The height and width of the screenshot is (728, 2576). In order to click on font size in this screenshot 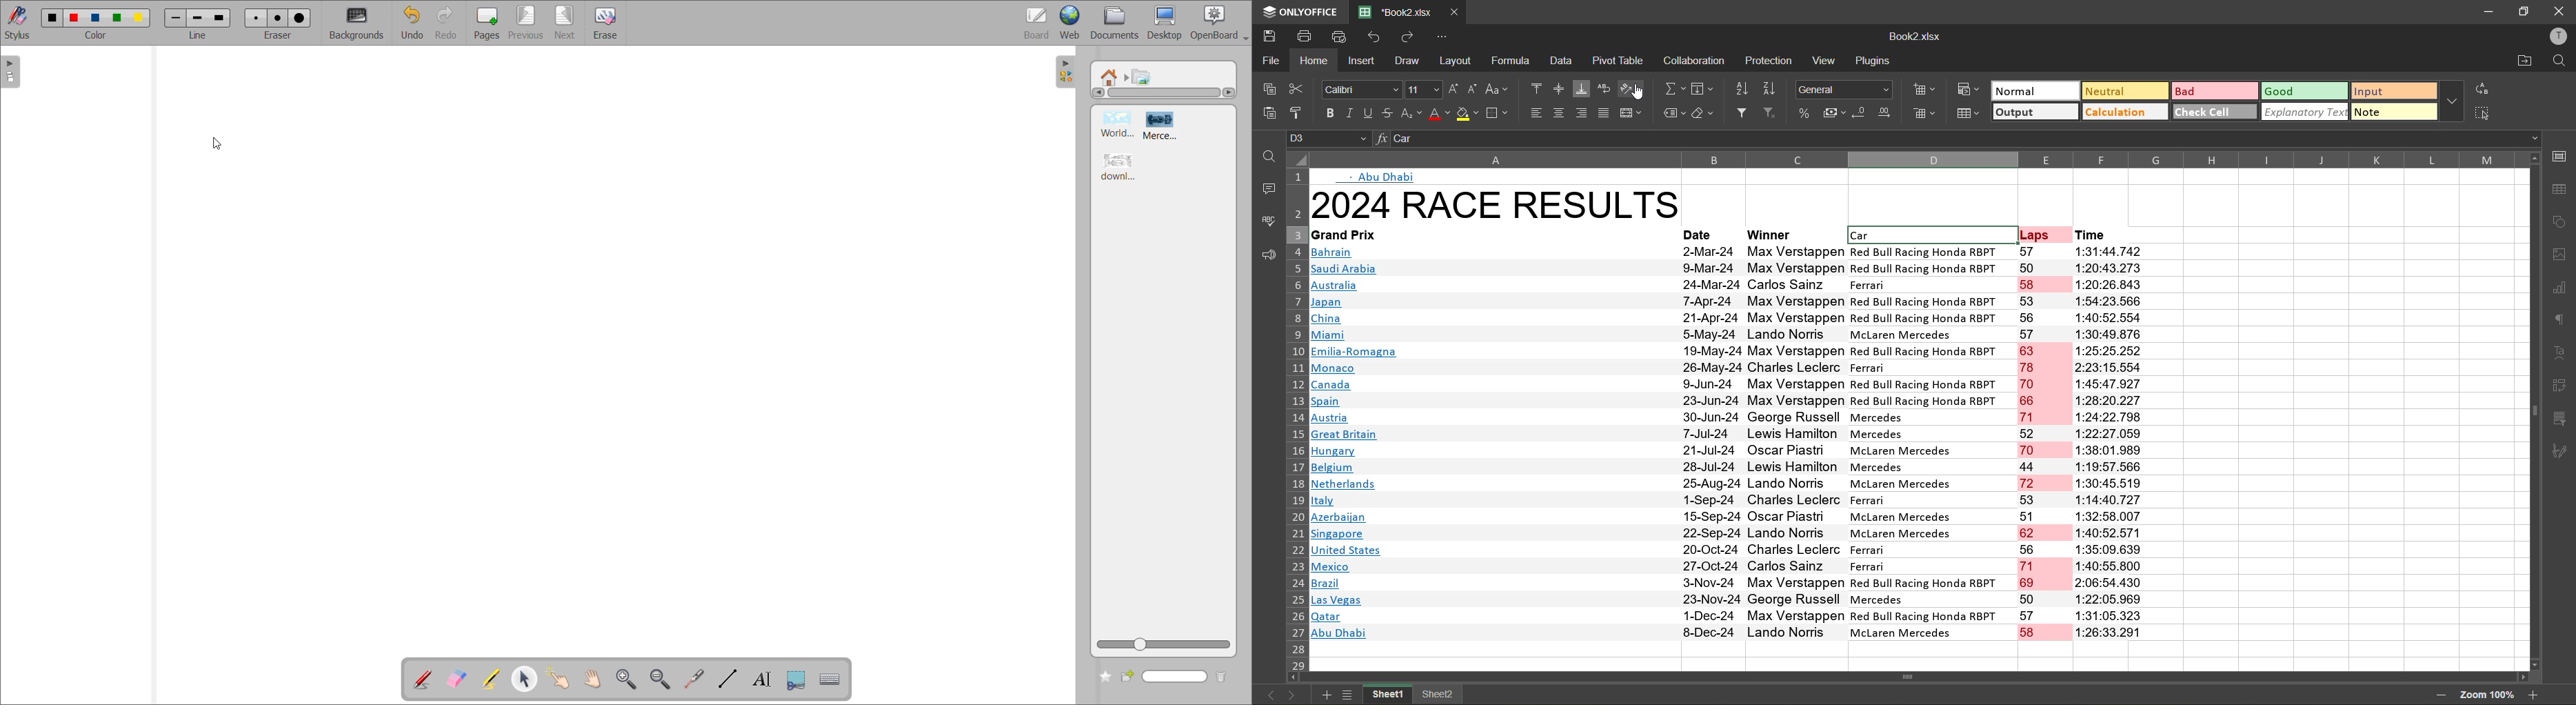, I will do `click(1426, 89)`.